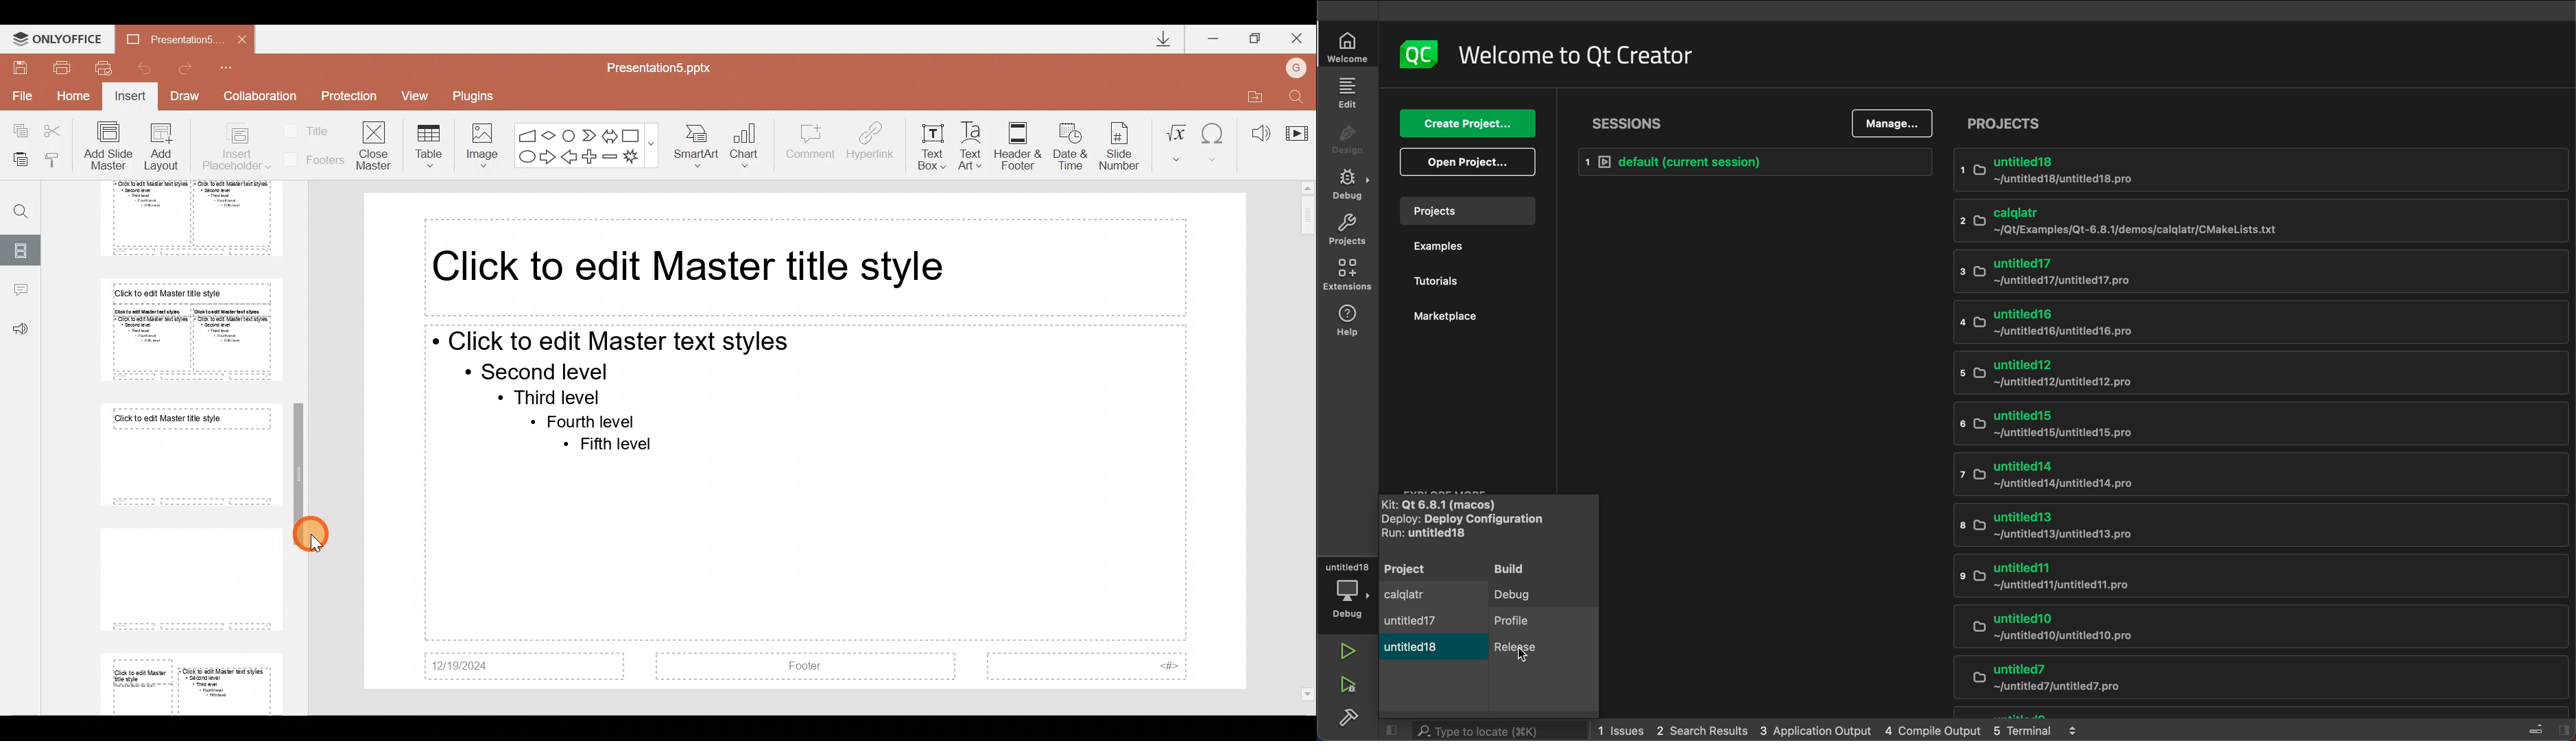  I want to click on Account name, so click(1299, 66).